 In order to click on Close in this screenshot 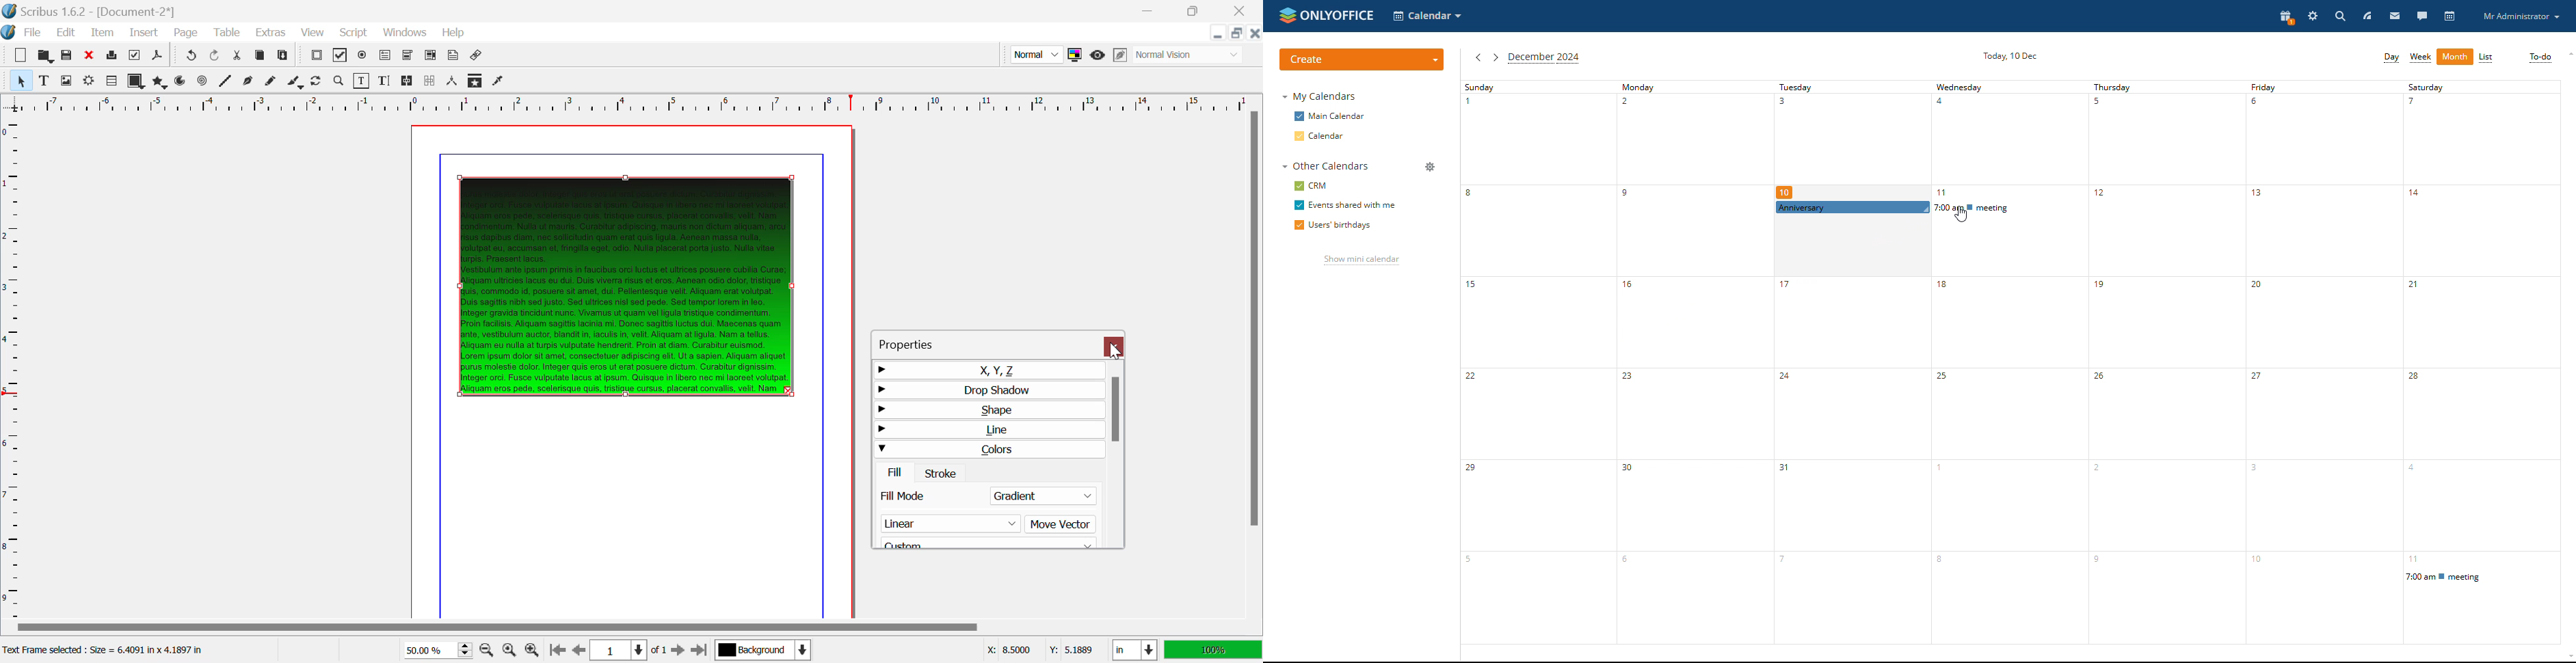, I will do `click(1116, 347)`.